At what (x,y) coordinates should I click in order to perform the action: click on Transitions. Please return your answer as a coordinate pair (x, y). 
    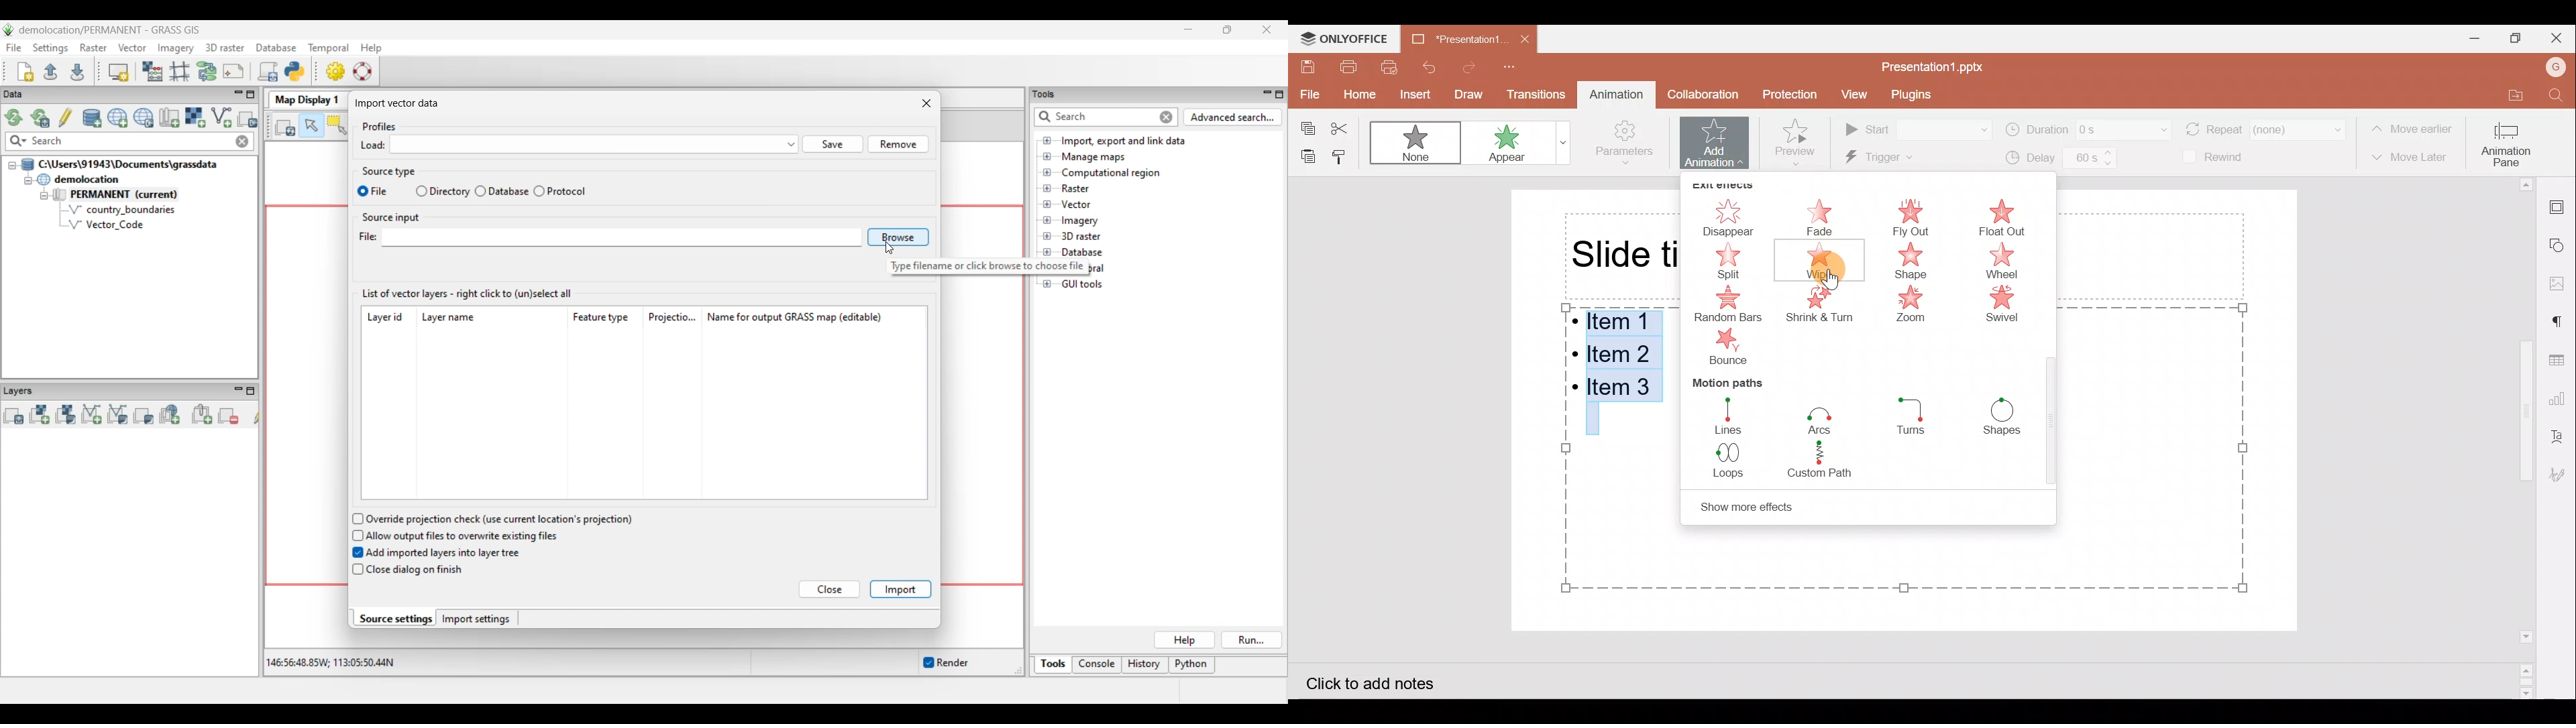
    Looking at the image, I should click on (1532, 94).